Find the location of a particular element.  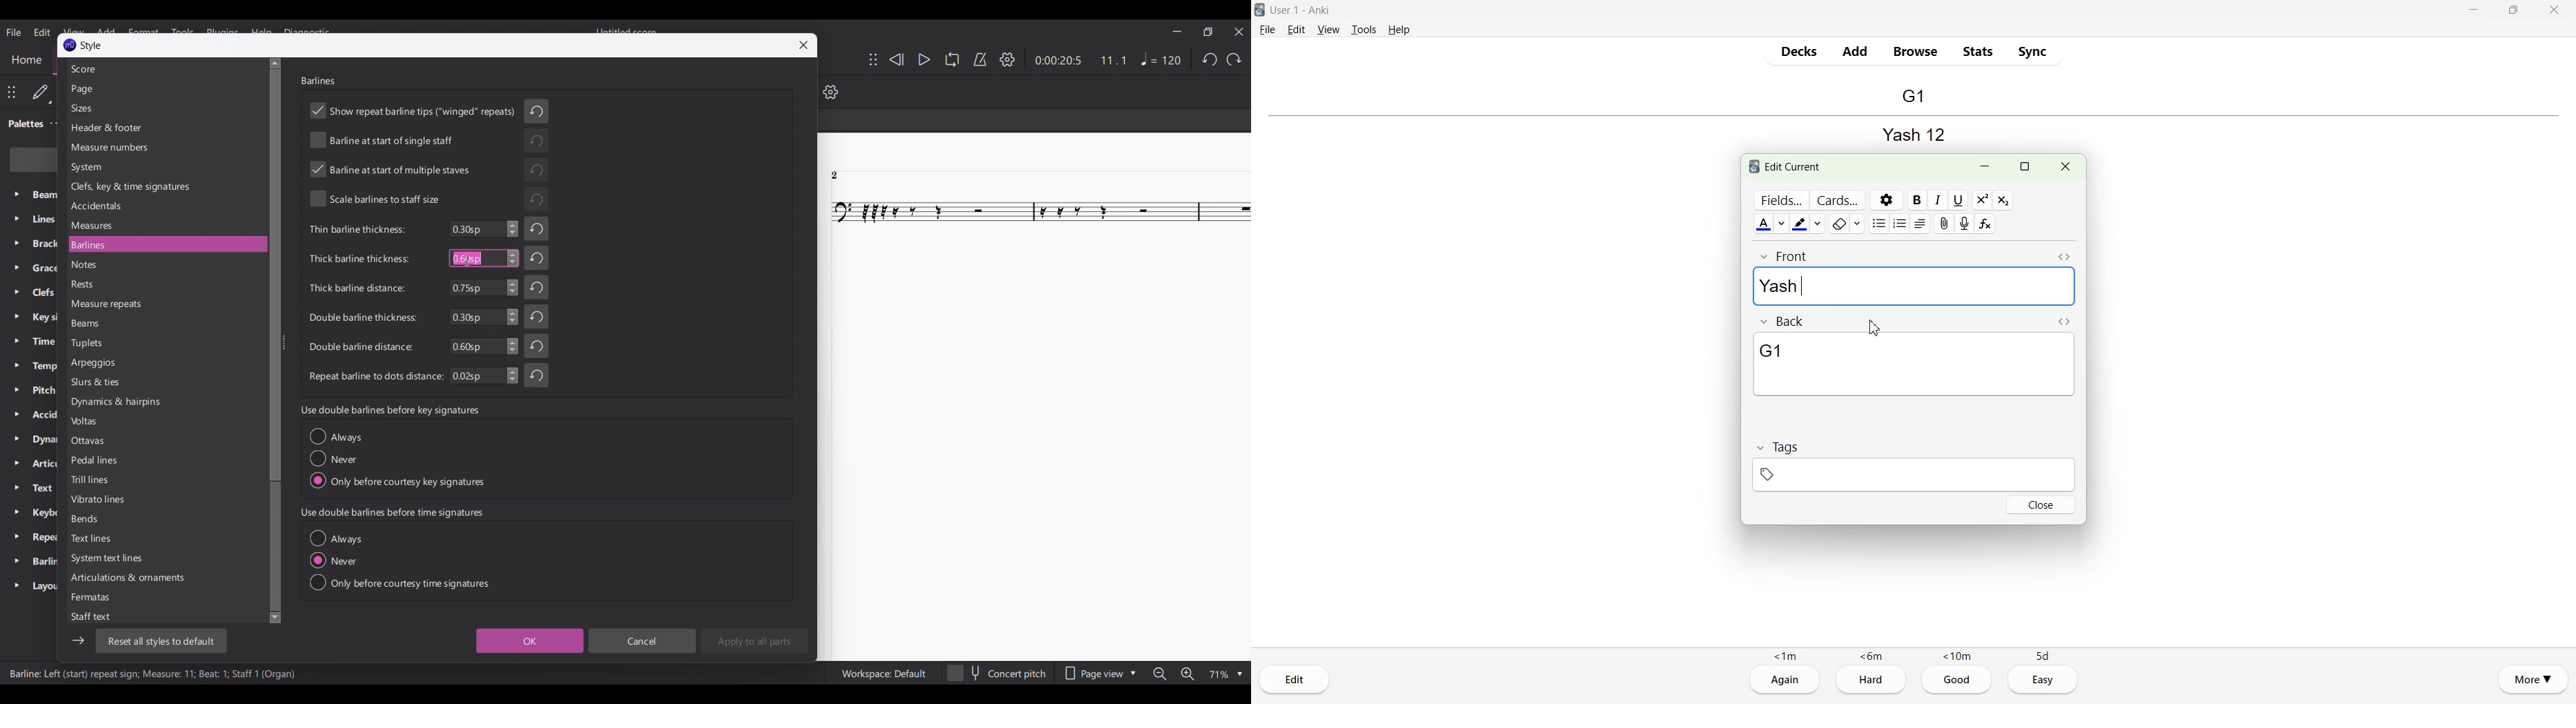

Change position of toolbar is located at coordinates (873, 59).